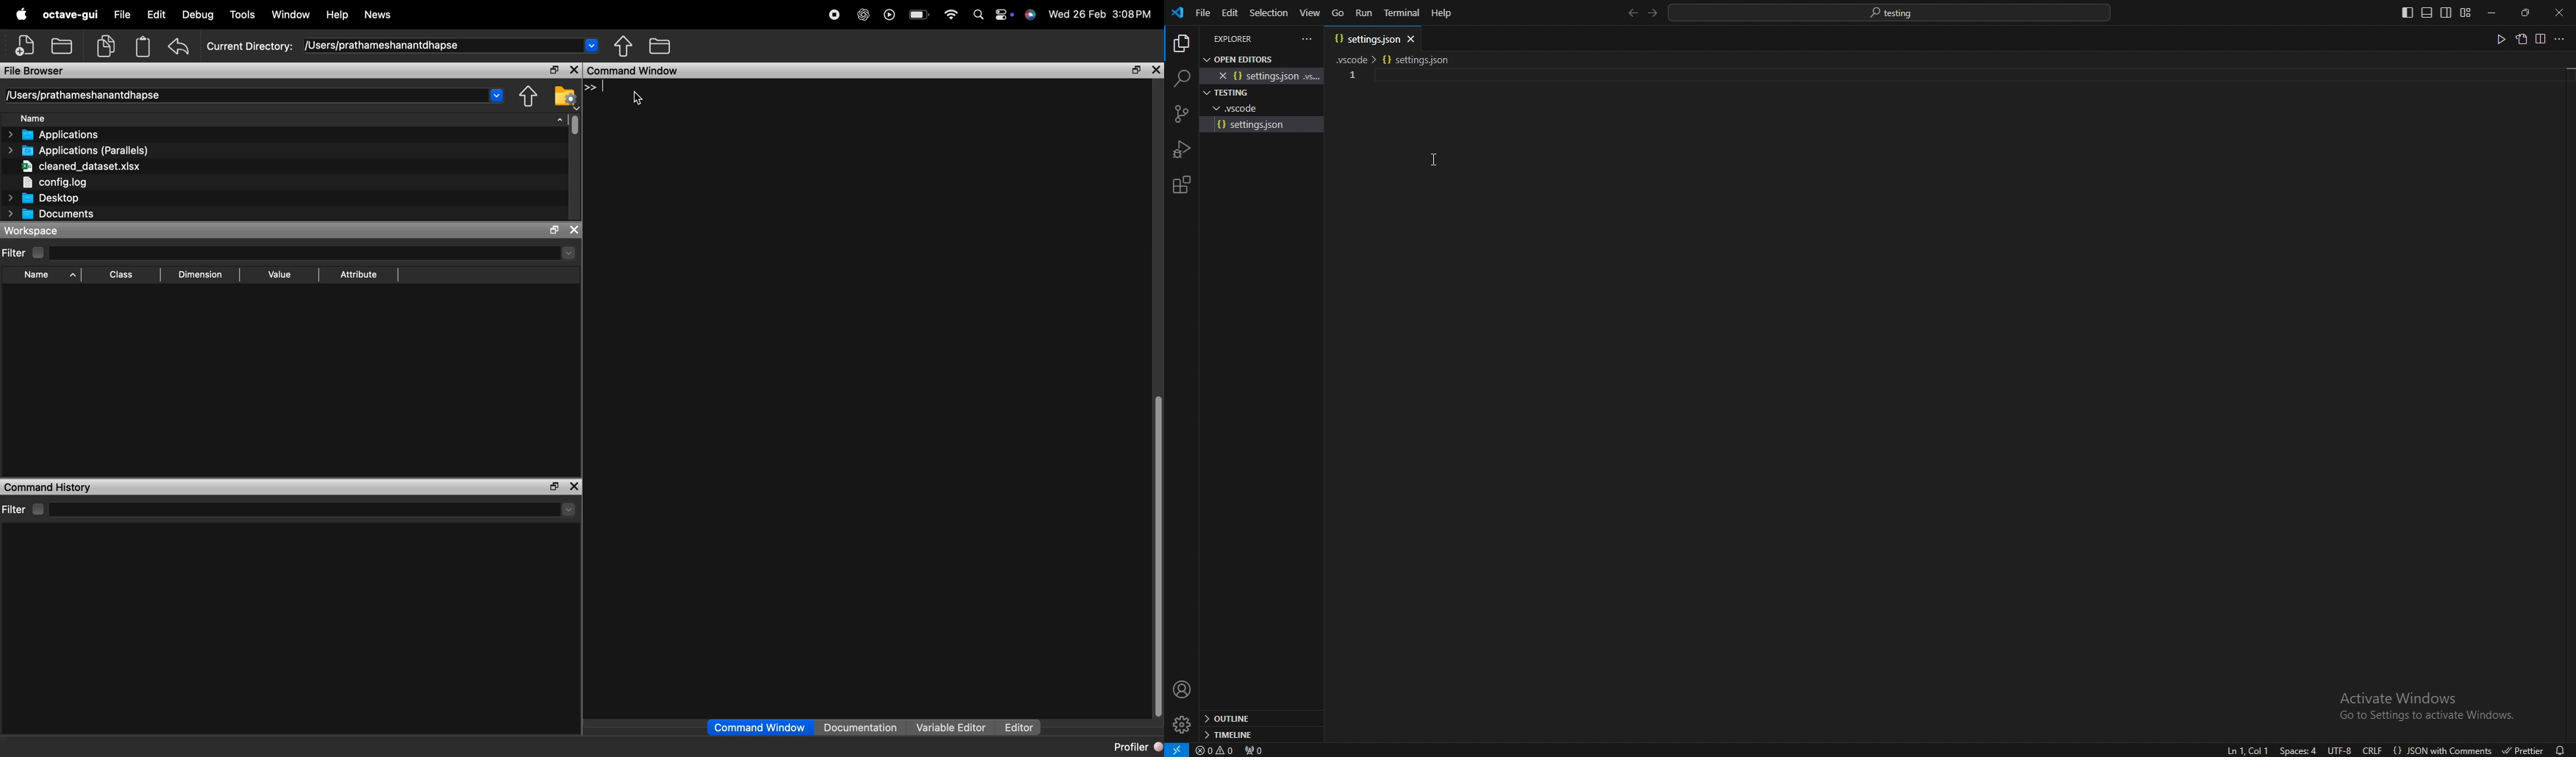 The height and width of the screenshot is (784, 2576). Describe the element at coordinates (293, 15) in the screenshot. I see `Window` at that location.